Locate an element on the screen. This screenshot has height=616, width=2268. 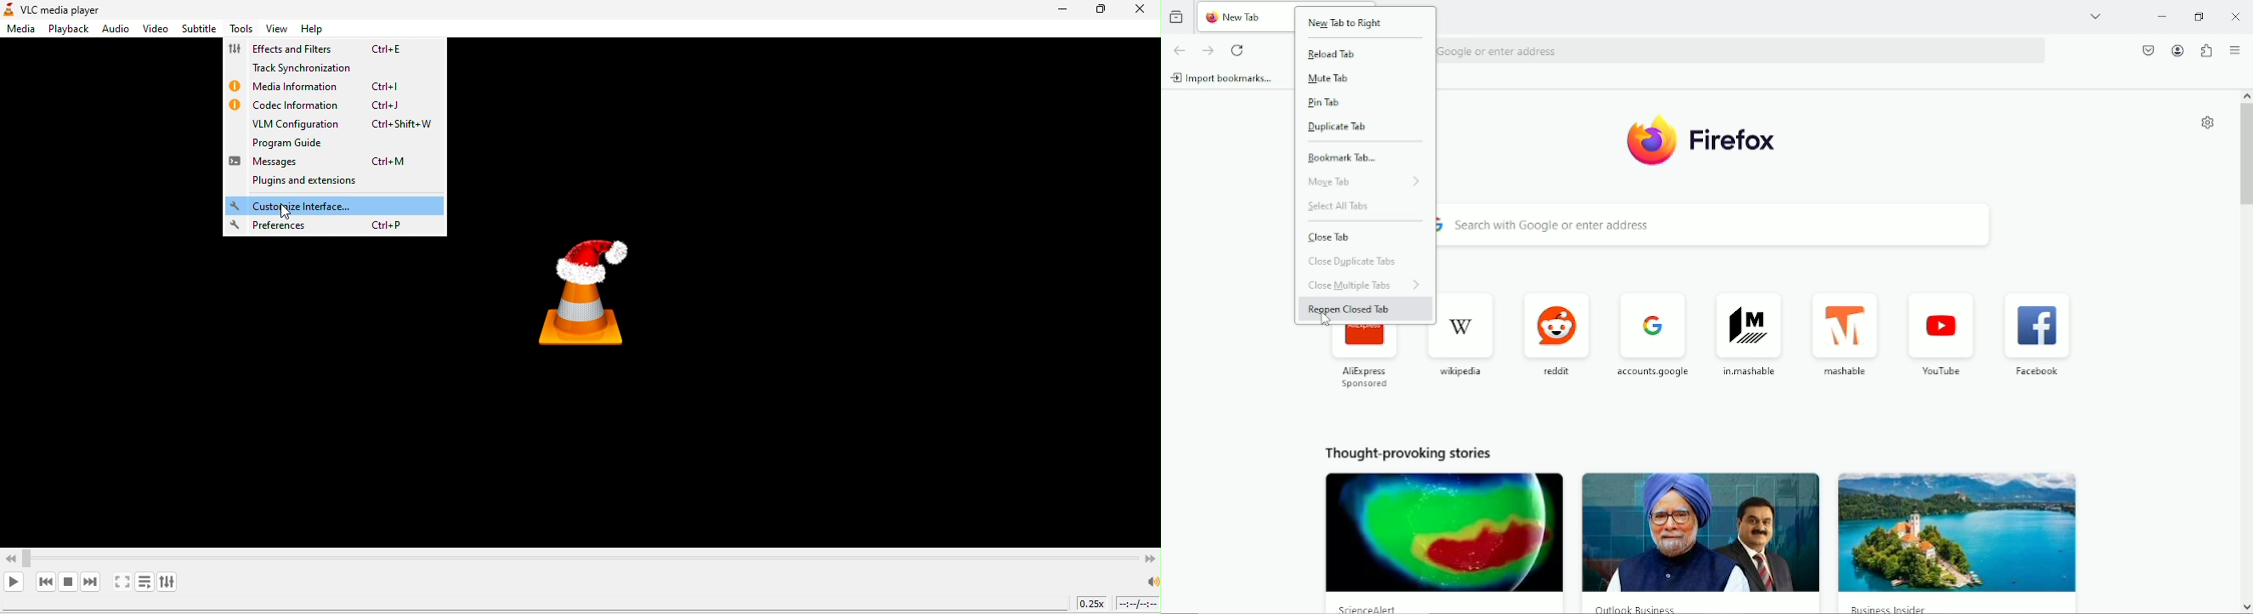
vlc media player logo is located at coordinates (586, 293).